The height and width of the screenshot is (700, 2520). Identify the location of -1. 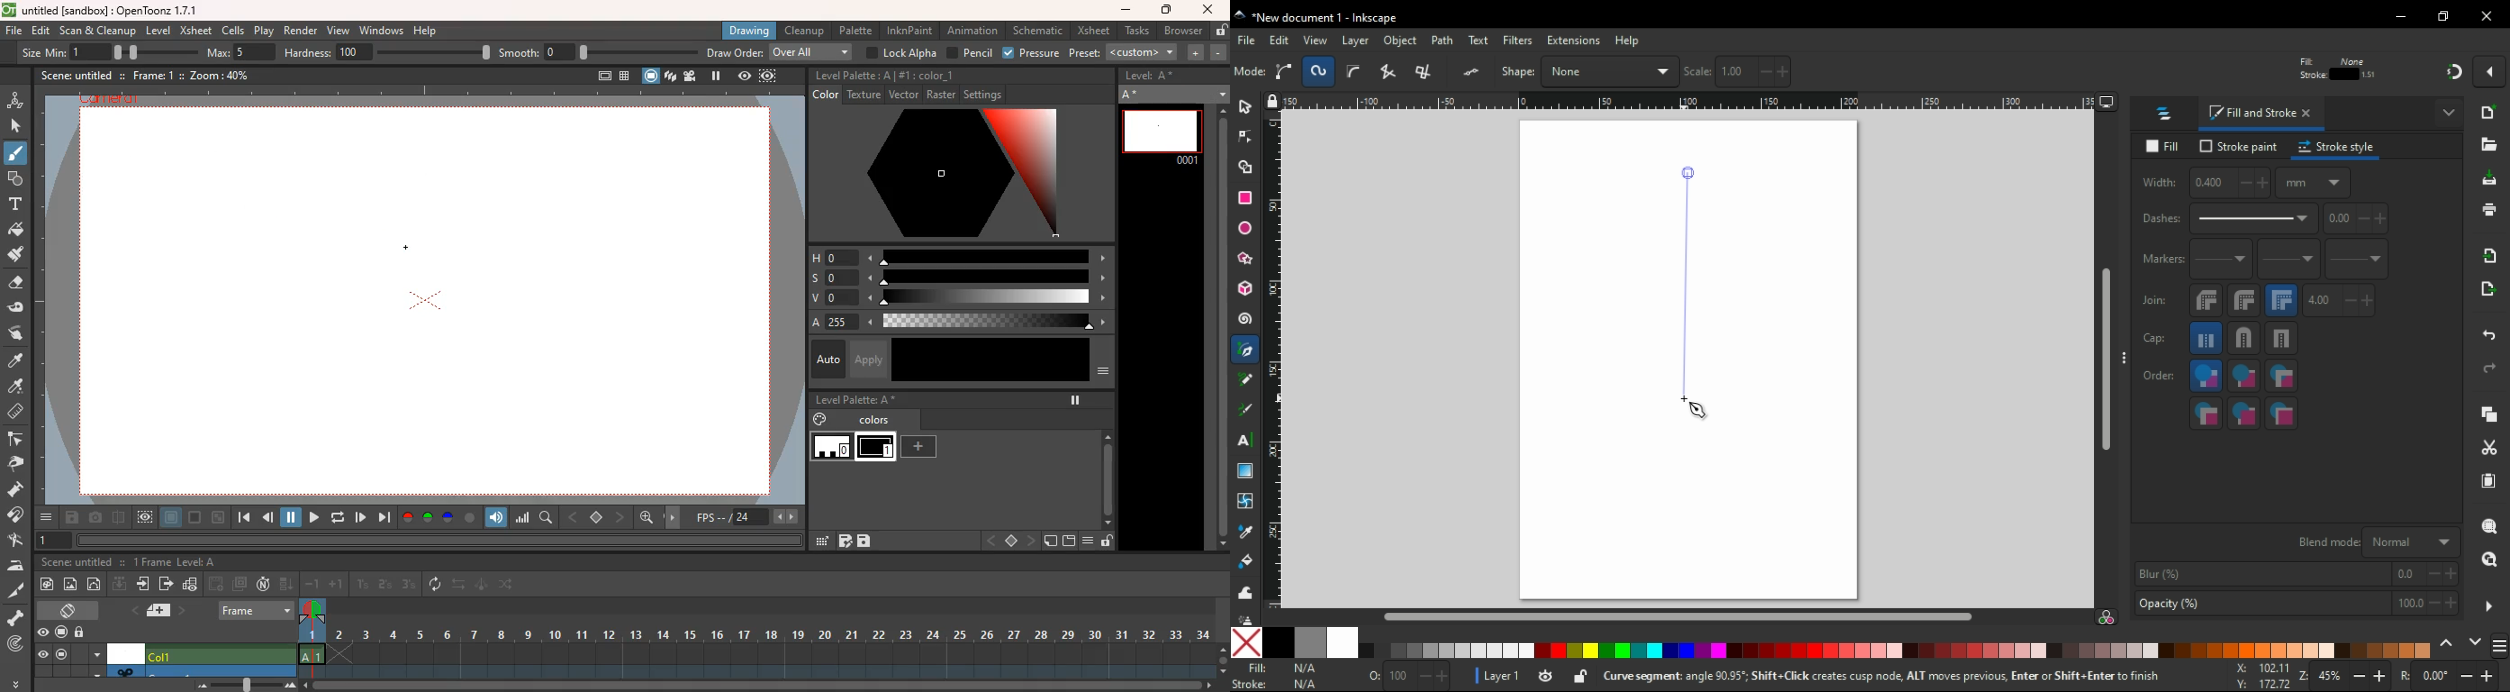
(313, 584).